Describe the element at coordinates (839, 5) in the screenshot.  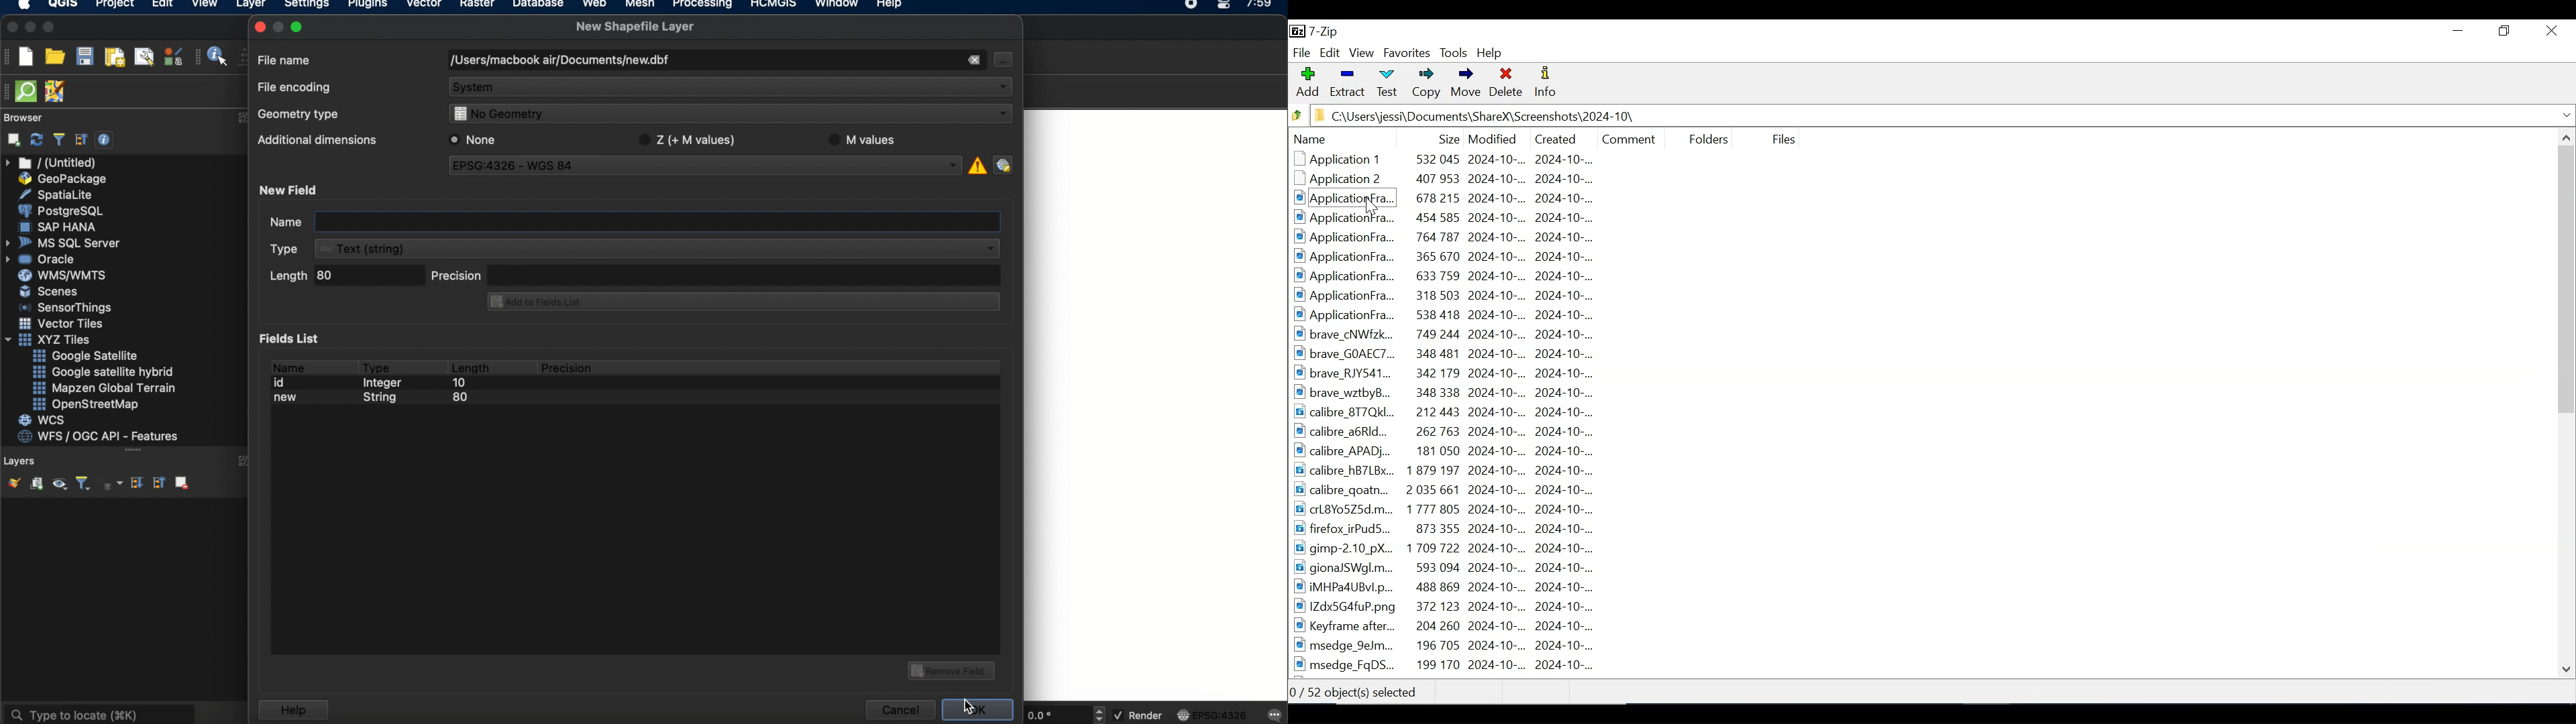
I see `window` at that location.